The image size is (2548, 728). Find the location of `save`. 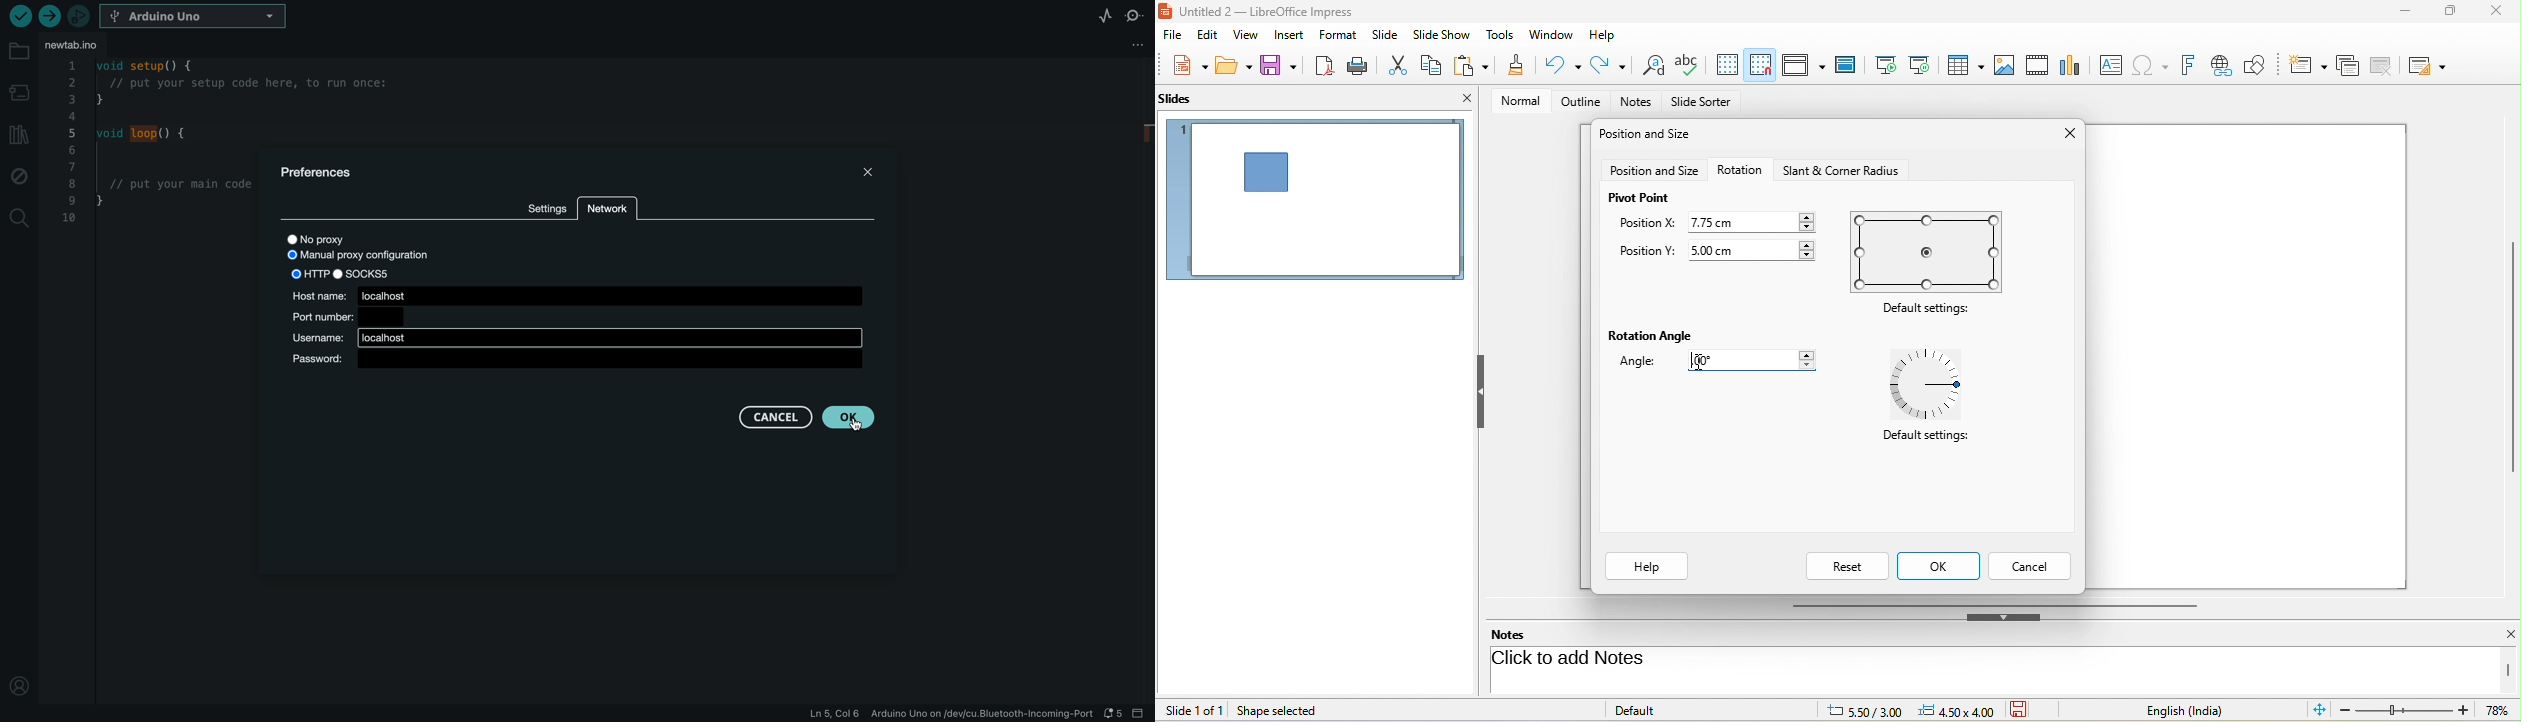

save is located at coordinates (2026, 710).